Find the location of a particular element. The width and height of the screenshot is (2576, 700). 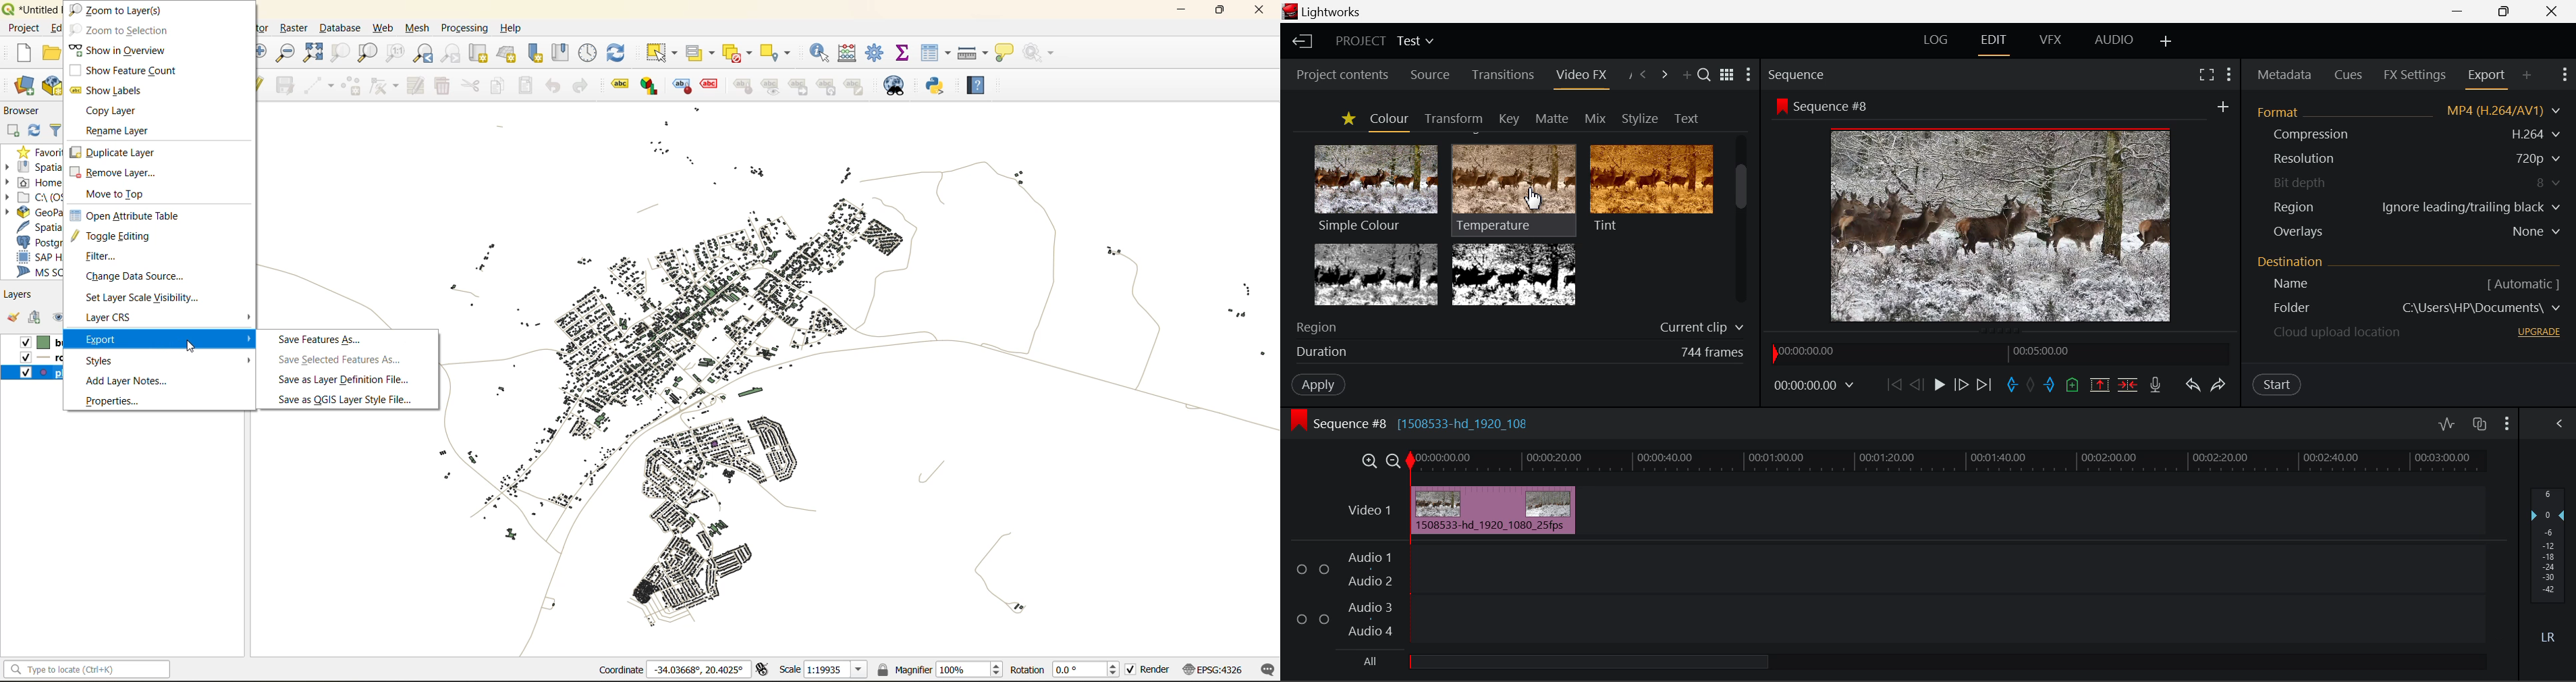

Region is located at coordinates (2295, 207).